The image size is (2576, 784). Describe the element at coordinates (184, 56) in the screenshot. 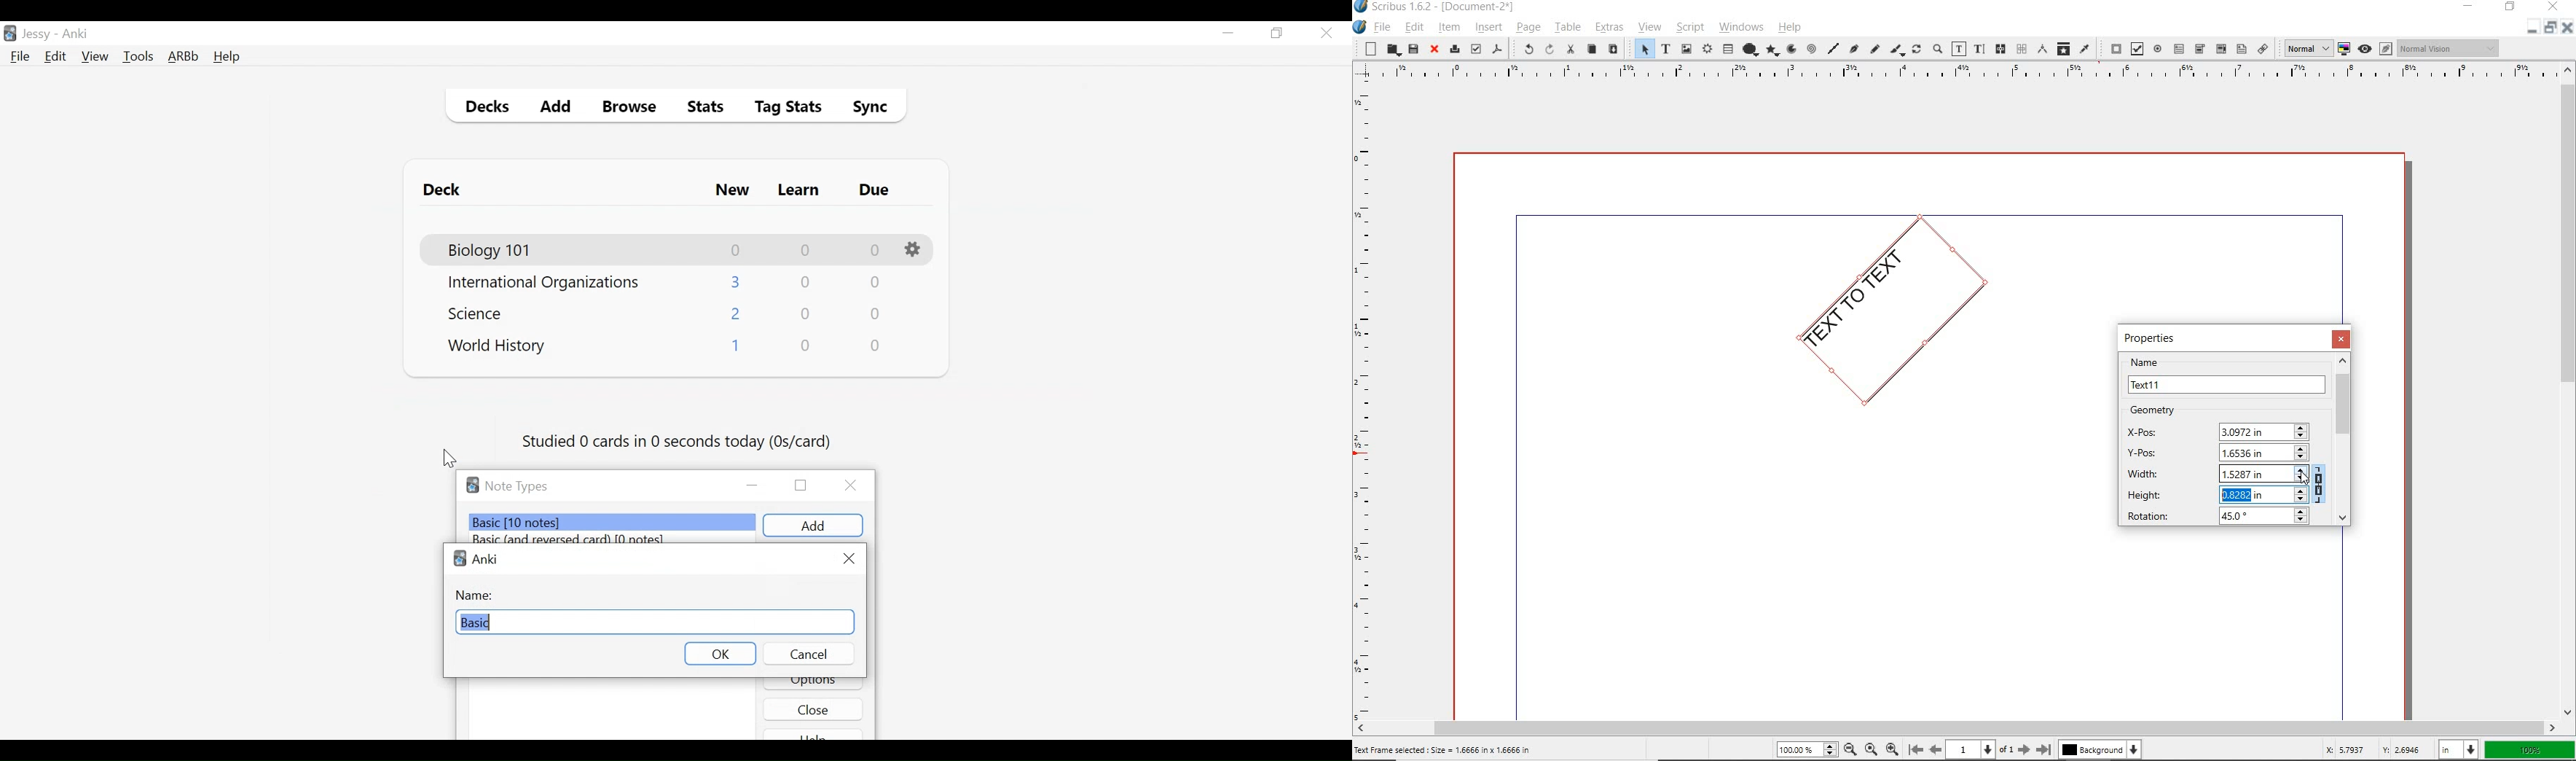

I see `Advanced Review Button bar` at that location.